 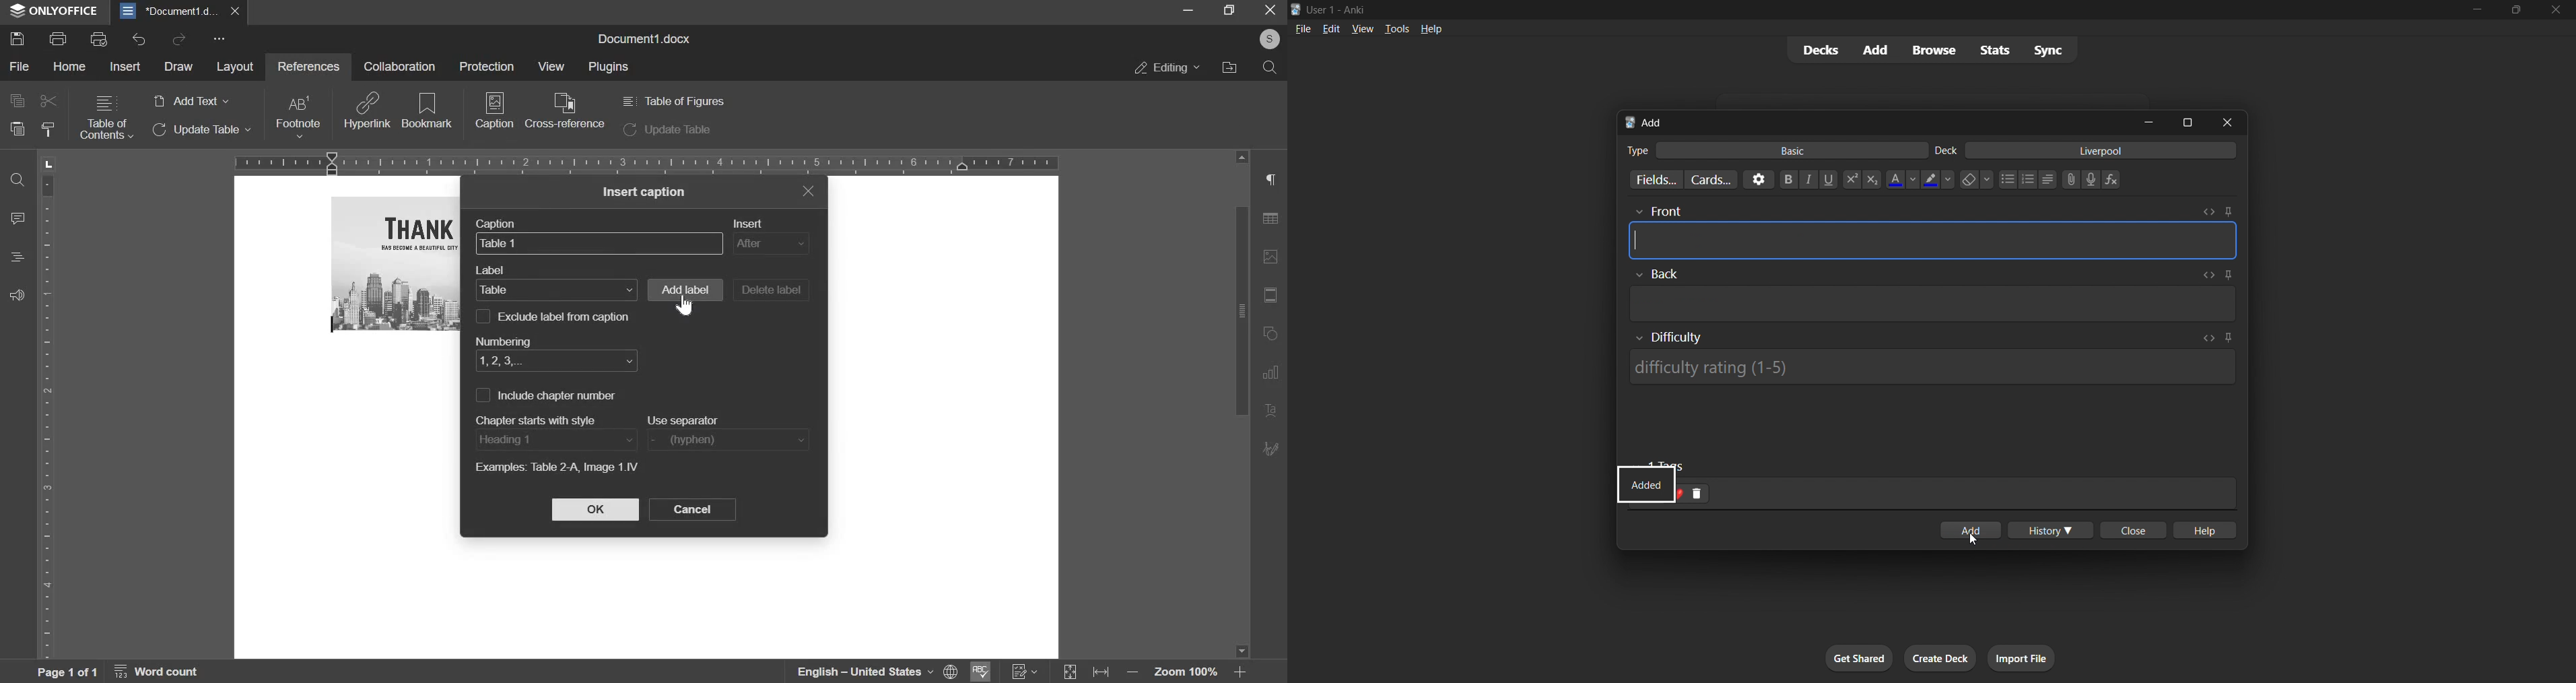 I want to click on Track Changes, so click(x=1025, y=672).